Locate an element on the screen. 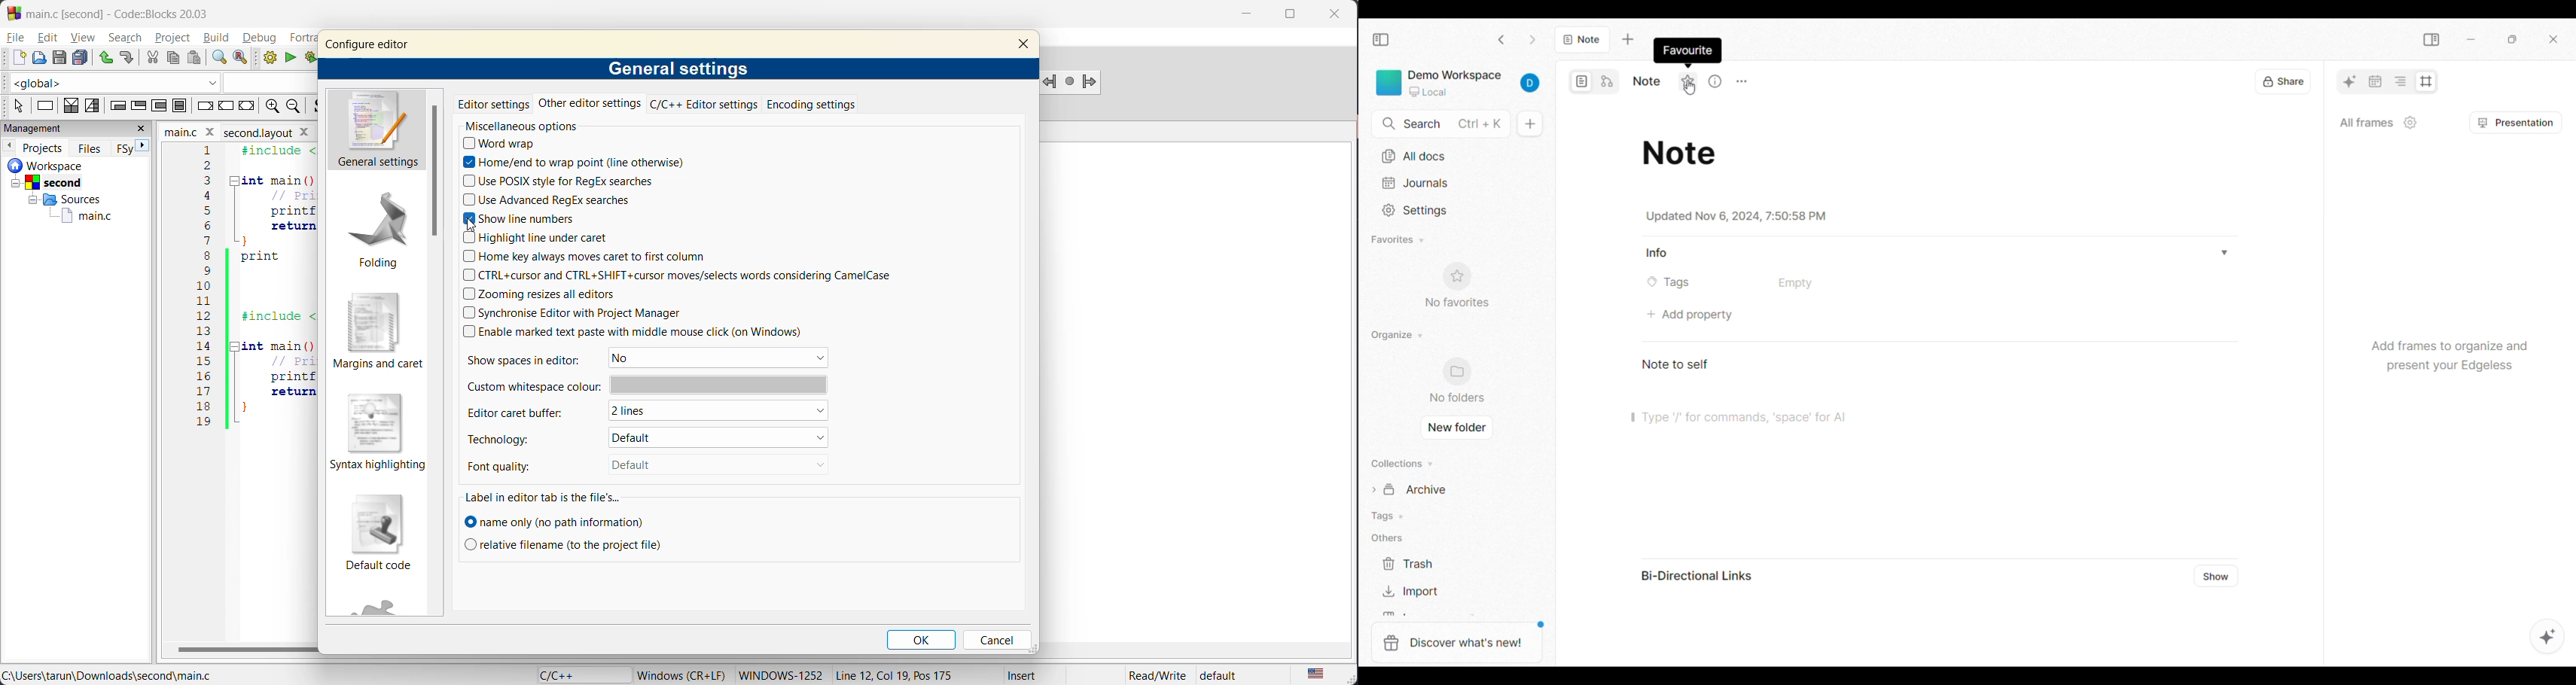 Image resolution: width=2576 pixels, height=700 pixels. Collapse left sidebar is located at coordinates (1381, 39).